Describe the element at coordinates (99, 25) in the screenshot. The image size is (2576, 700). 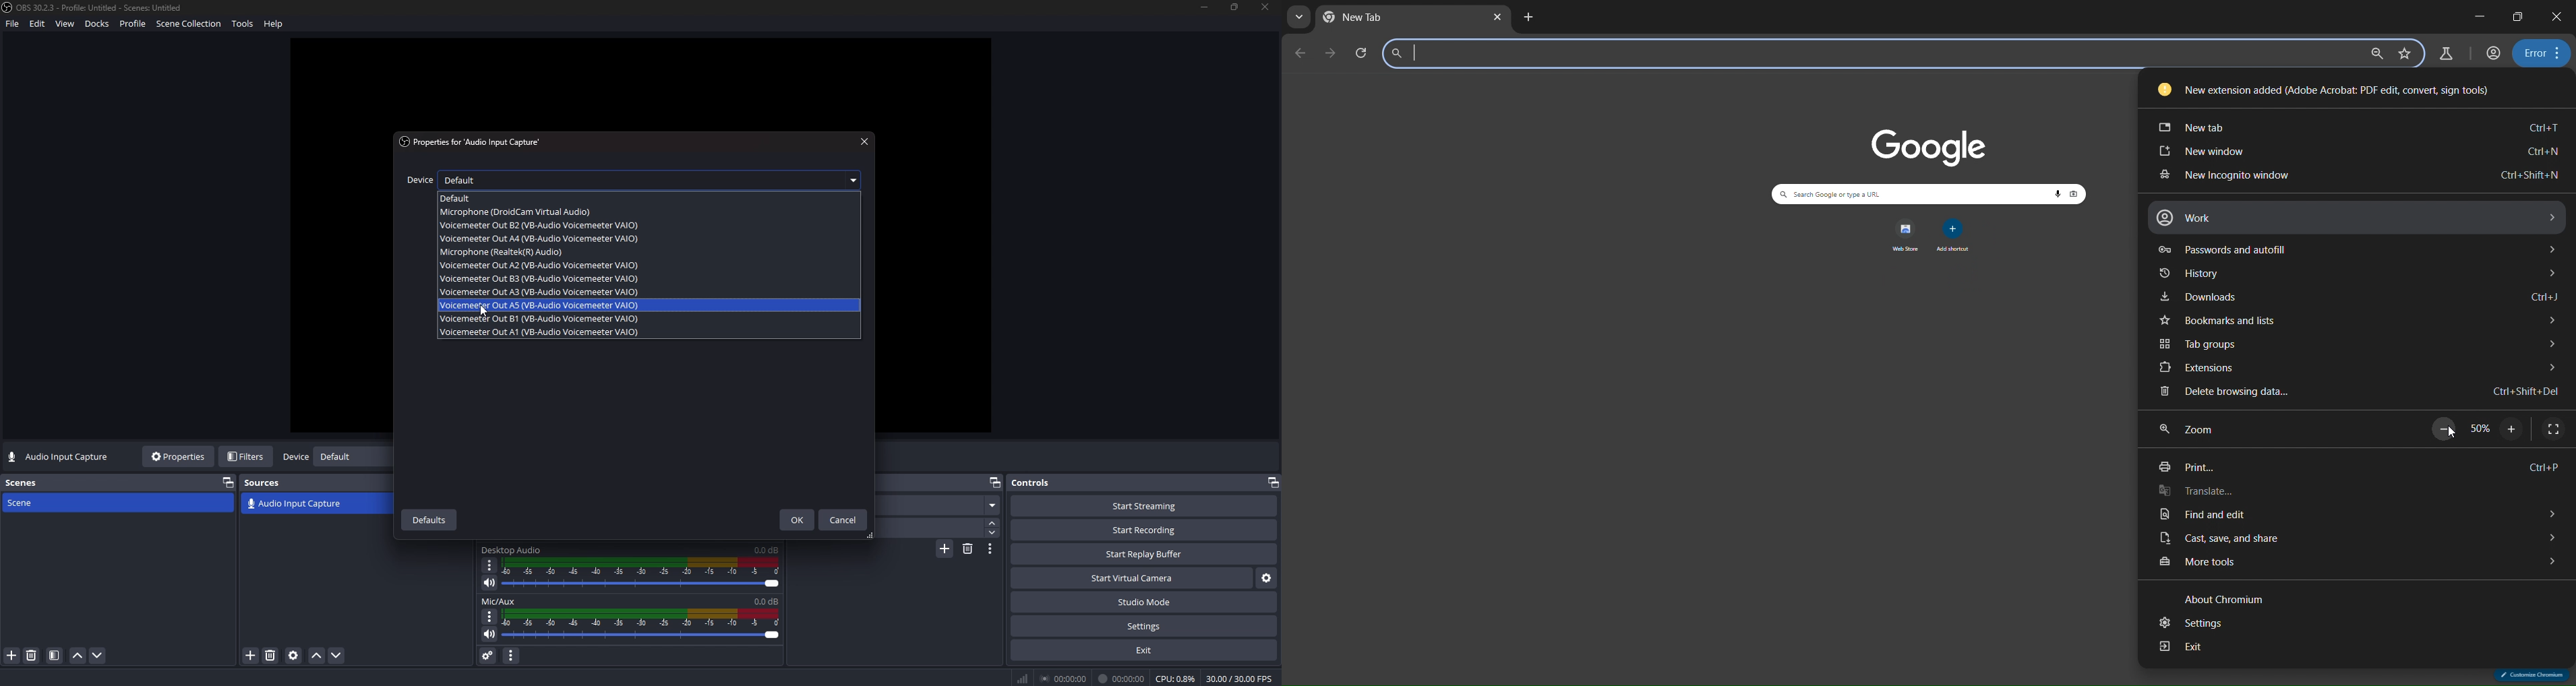
I see `Docks` at that location.